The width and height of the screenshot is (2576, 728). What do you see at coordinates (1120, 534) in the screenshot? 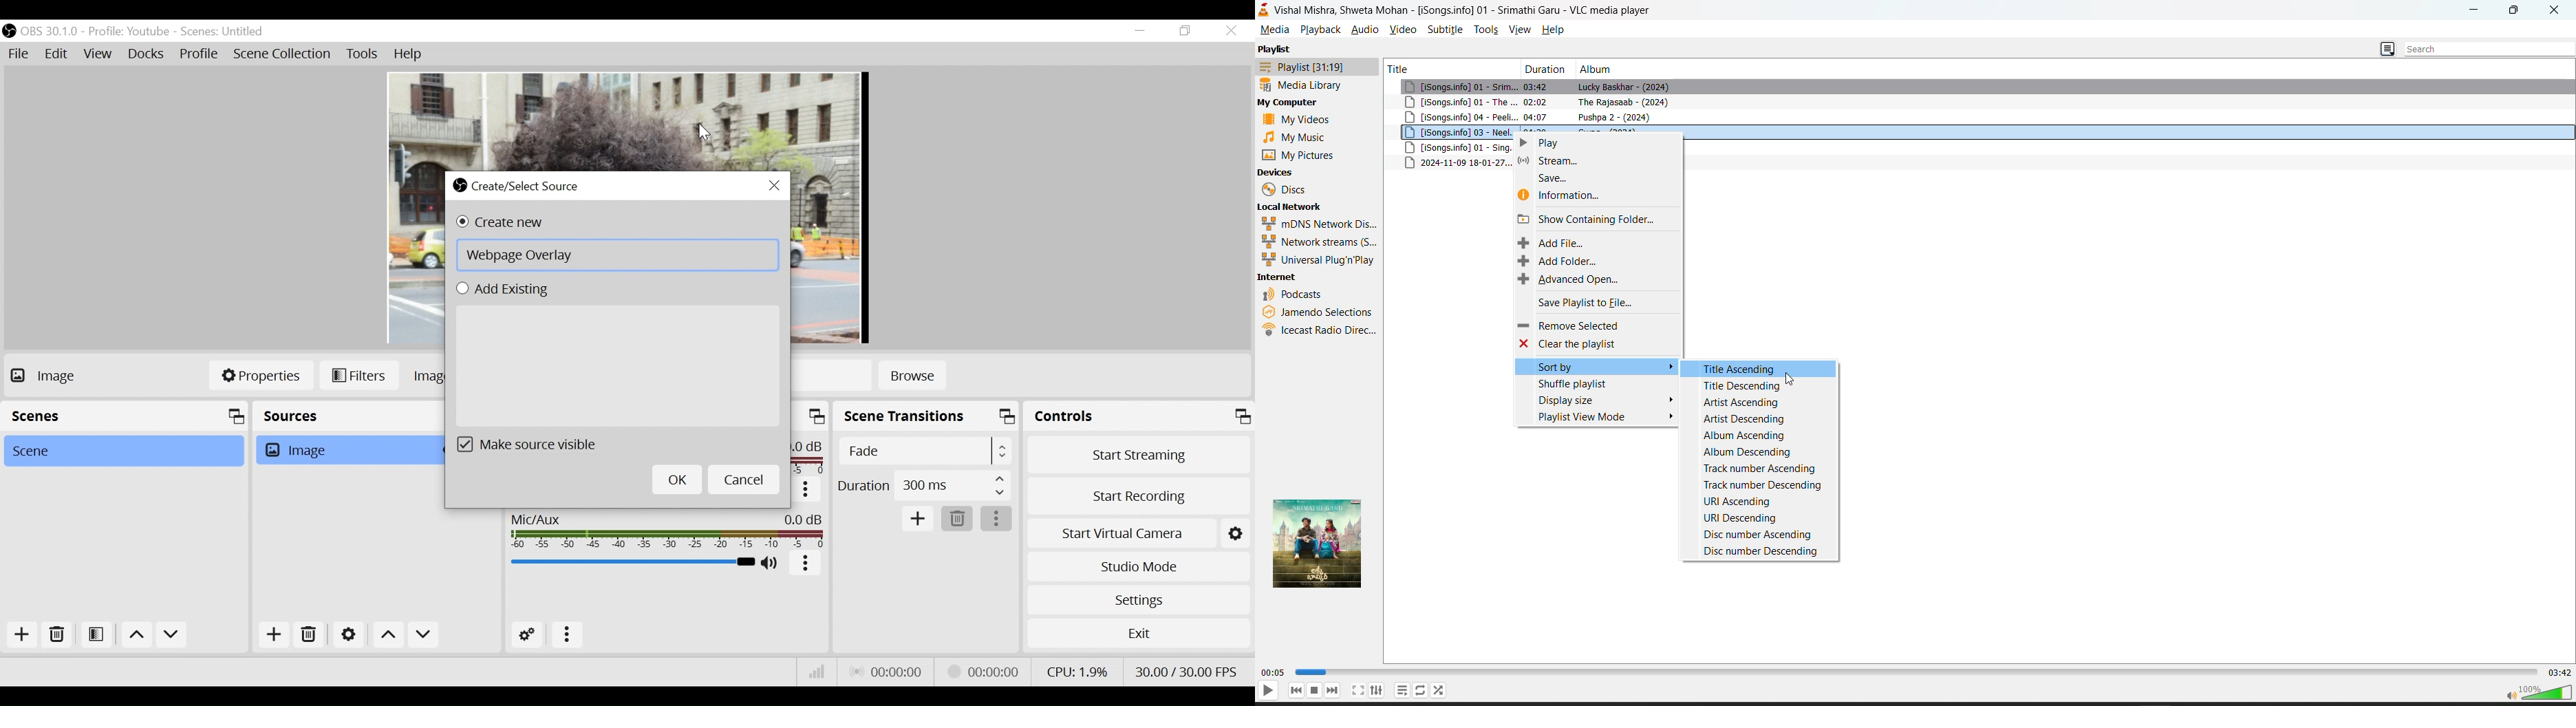
I see `Start Virtual Camera` at bounding box center [1120, 534].